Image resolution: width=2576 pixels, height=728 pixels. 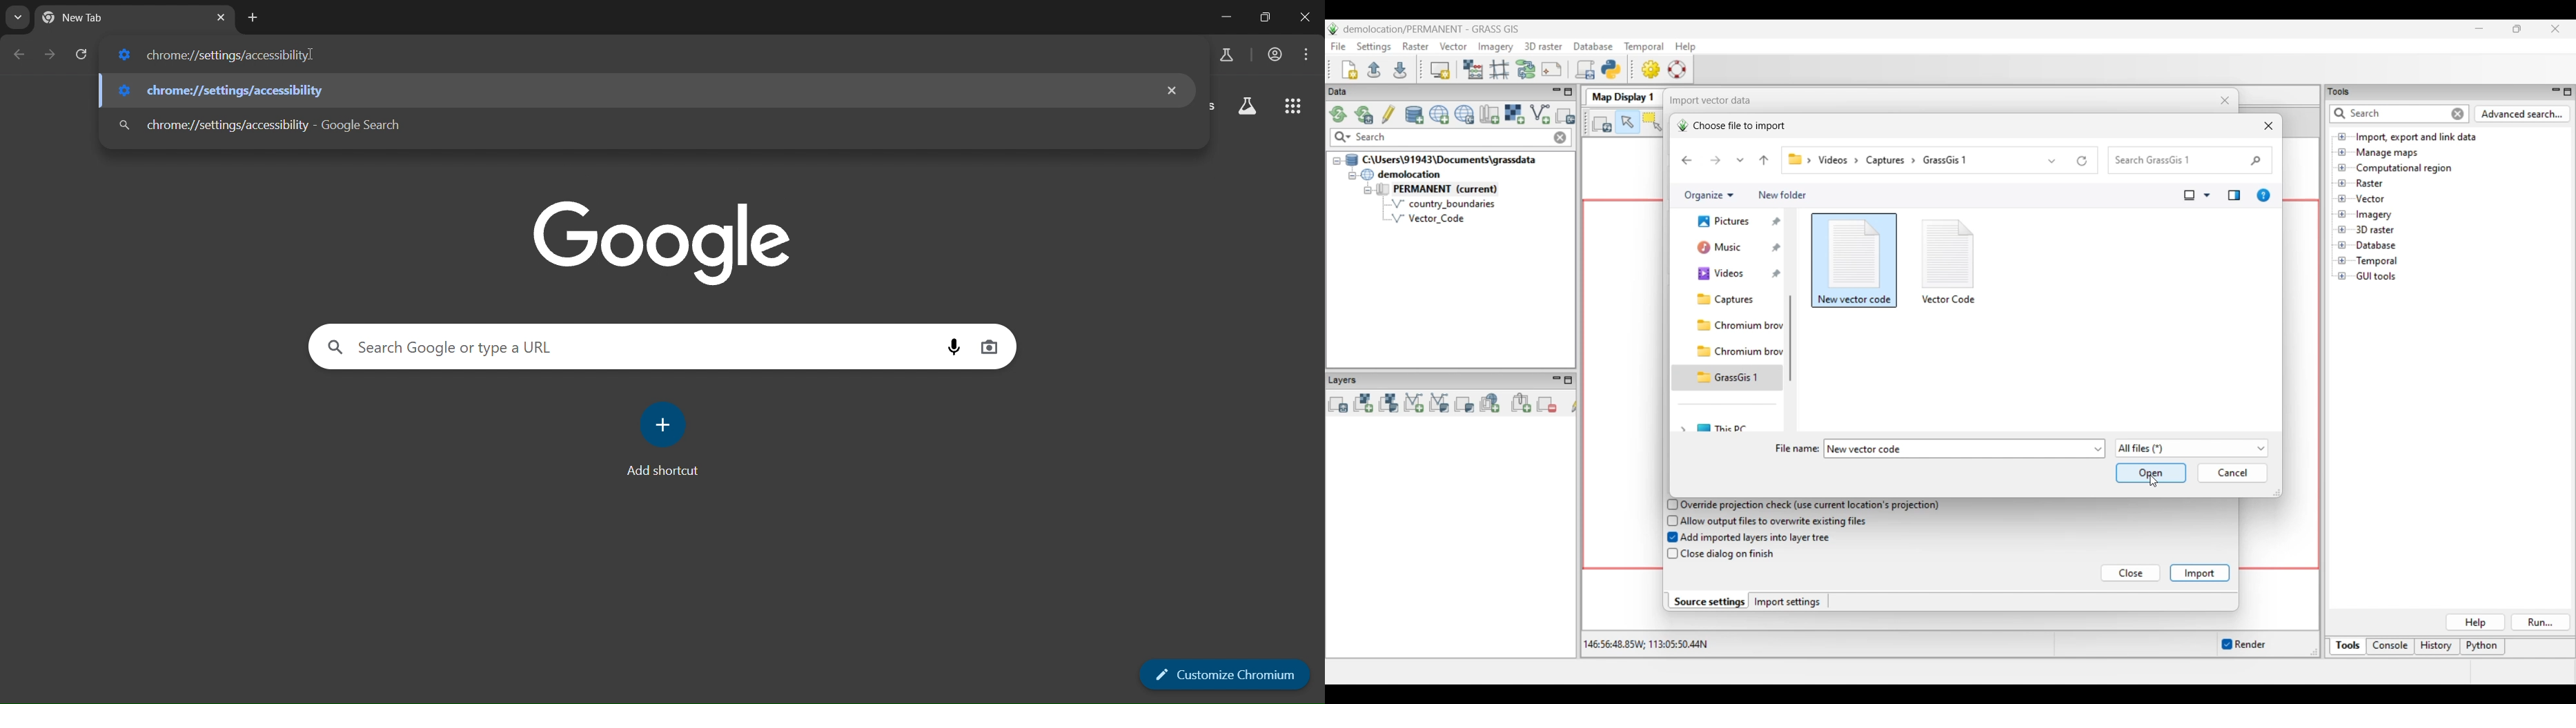 I want to click on minimize, so click(x=1223, y=17).